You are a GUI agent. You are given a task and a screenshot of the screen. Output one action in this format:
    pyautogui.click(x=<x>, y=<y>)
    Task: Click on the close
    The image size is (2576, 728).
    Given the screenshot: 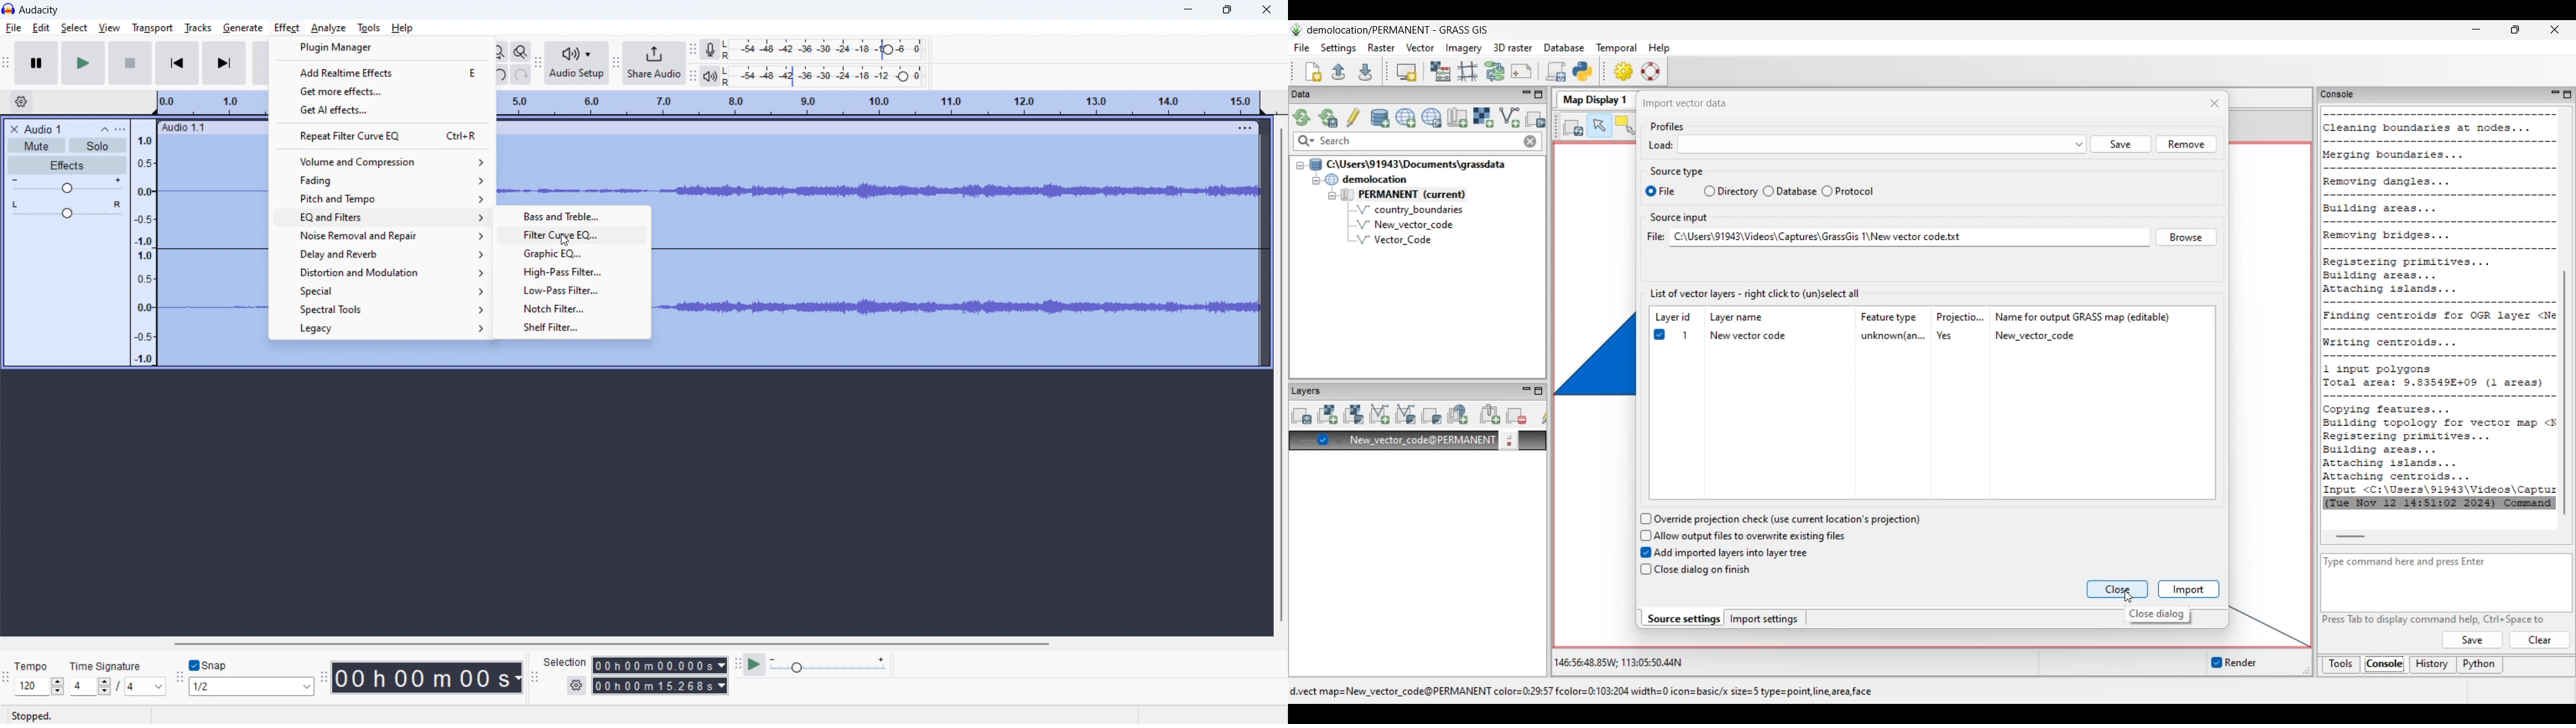 What is the action you would take?
    pyautogui.click(x=1267, y=9)
    